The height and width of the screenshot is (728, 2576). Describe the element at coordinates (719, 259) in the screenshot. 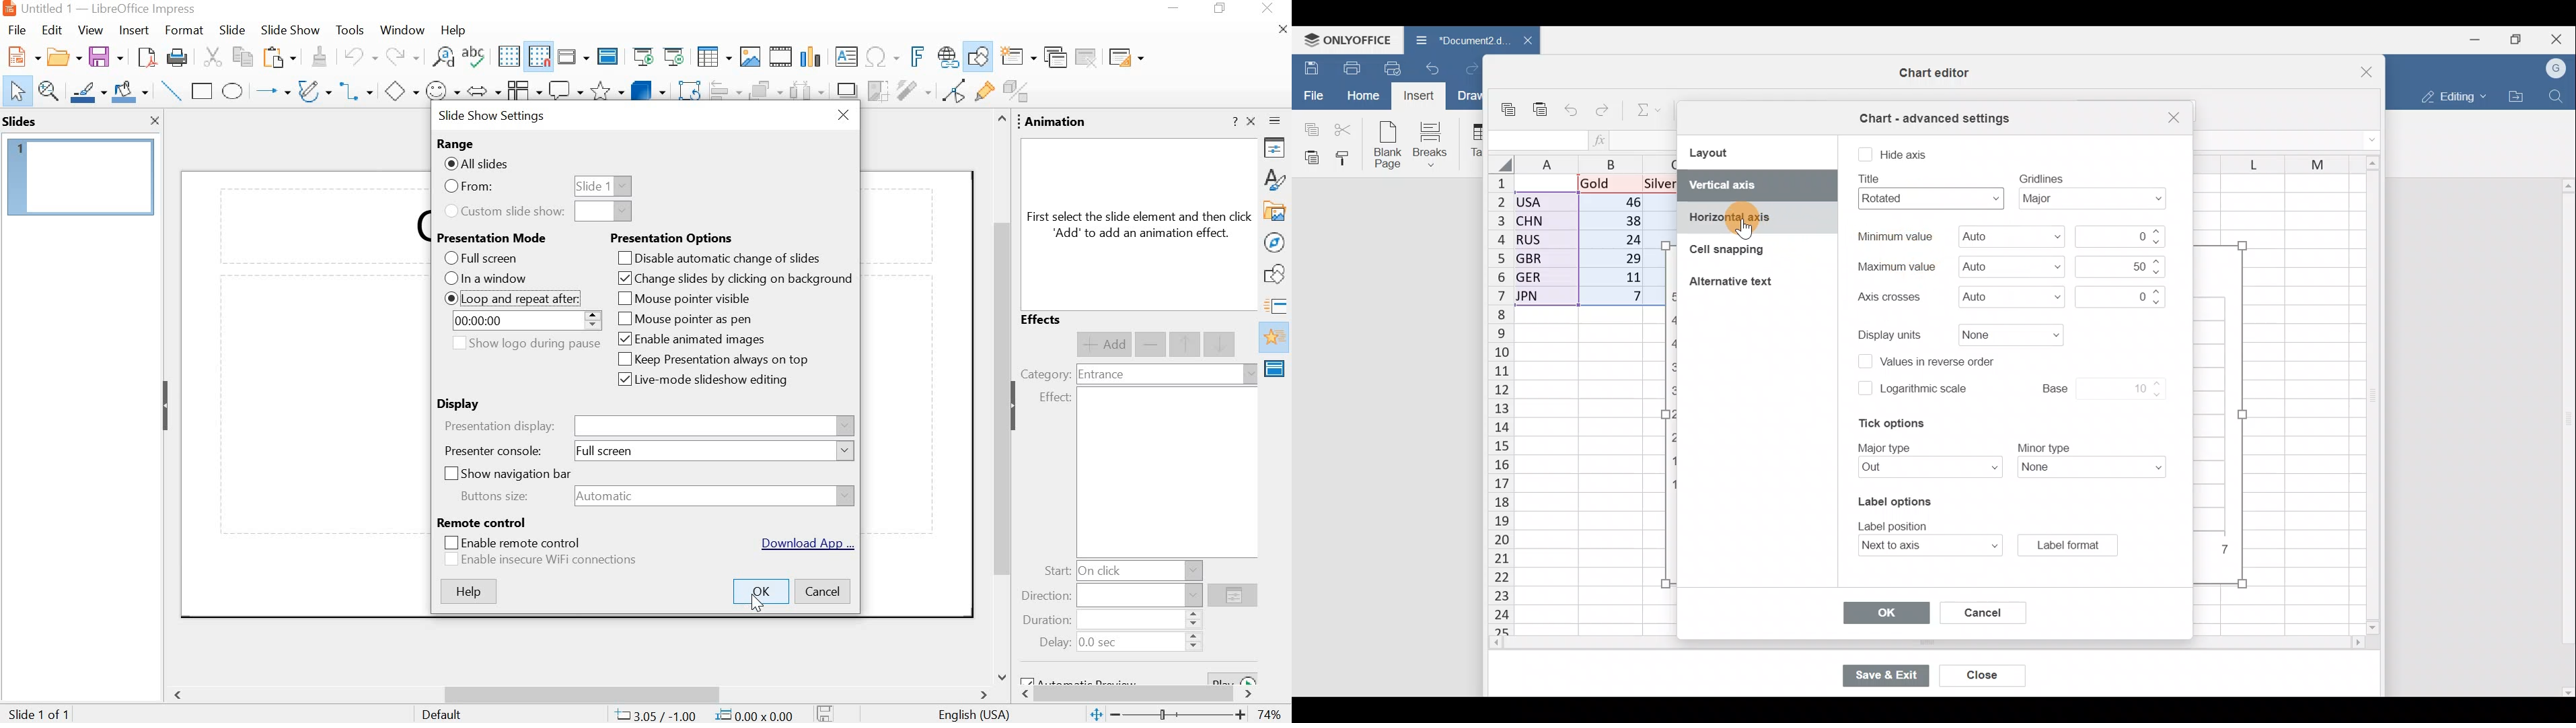

I see `disable automatic change of slides` at that location.